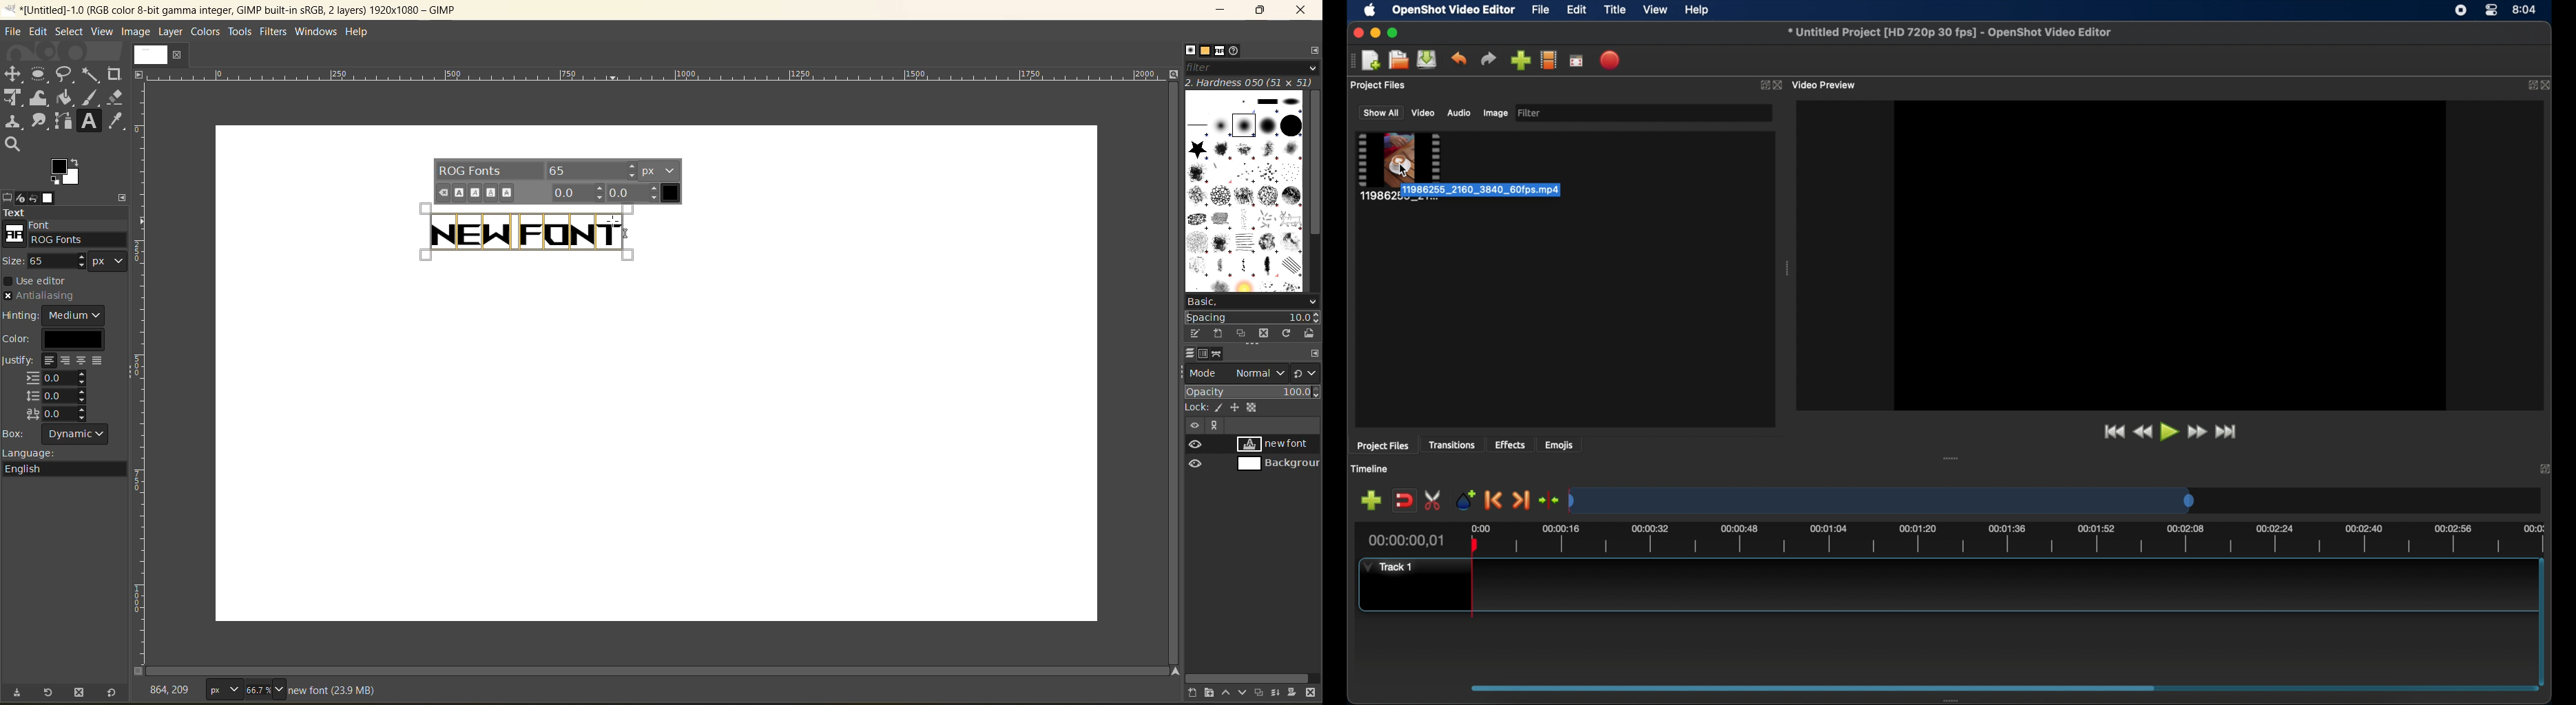 Image resolution: width=2576 pixels, height=728 pixels. What do you see at coordinates (50, 693) in the screenshot?
I see `restore tool preset` at bounding box center [50, 693].